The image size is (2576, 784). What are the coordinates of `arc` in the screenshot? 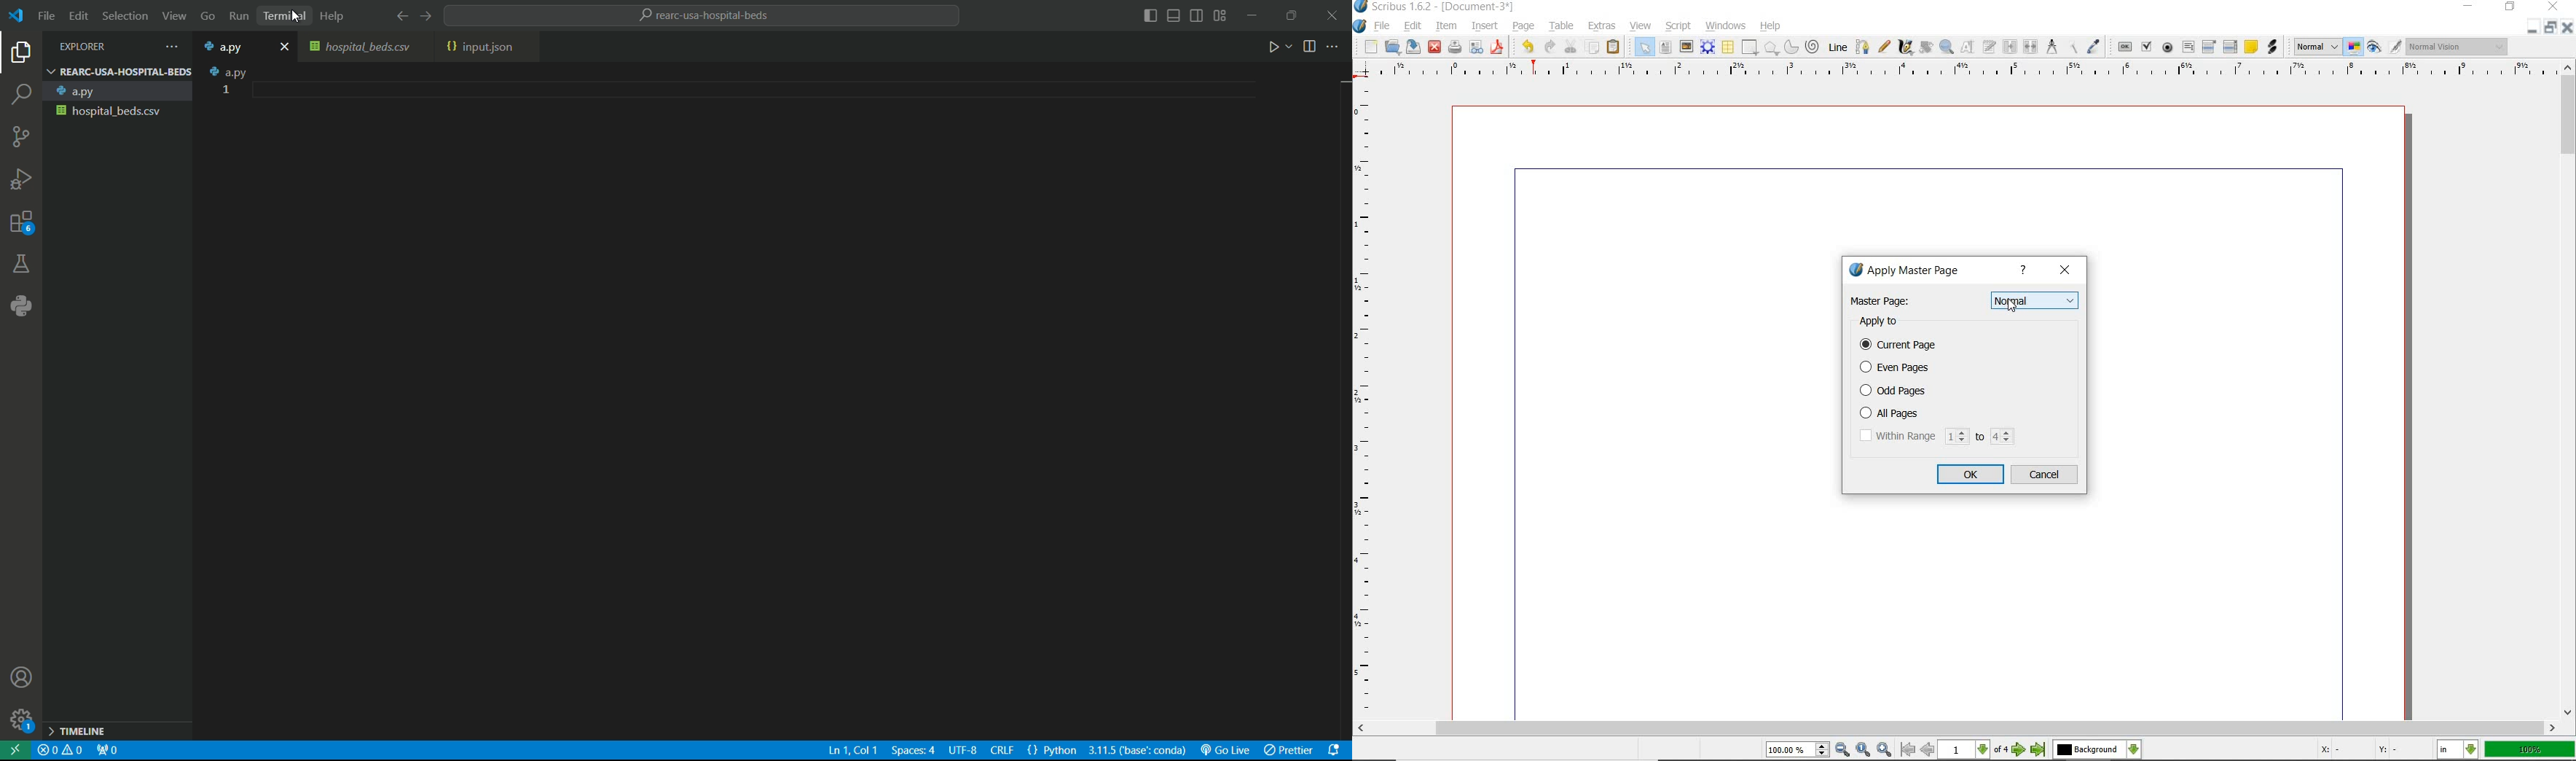 It's located at (1790, 47).